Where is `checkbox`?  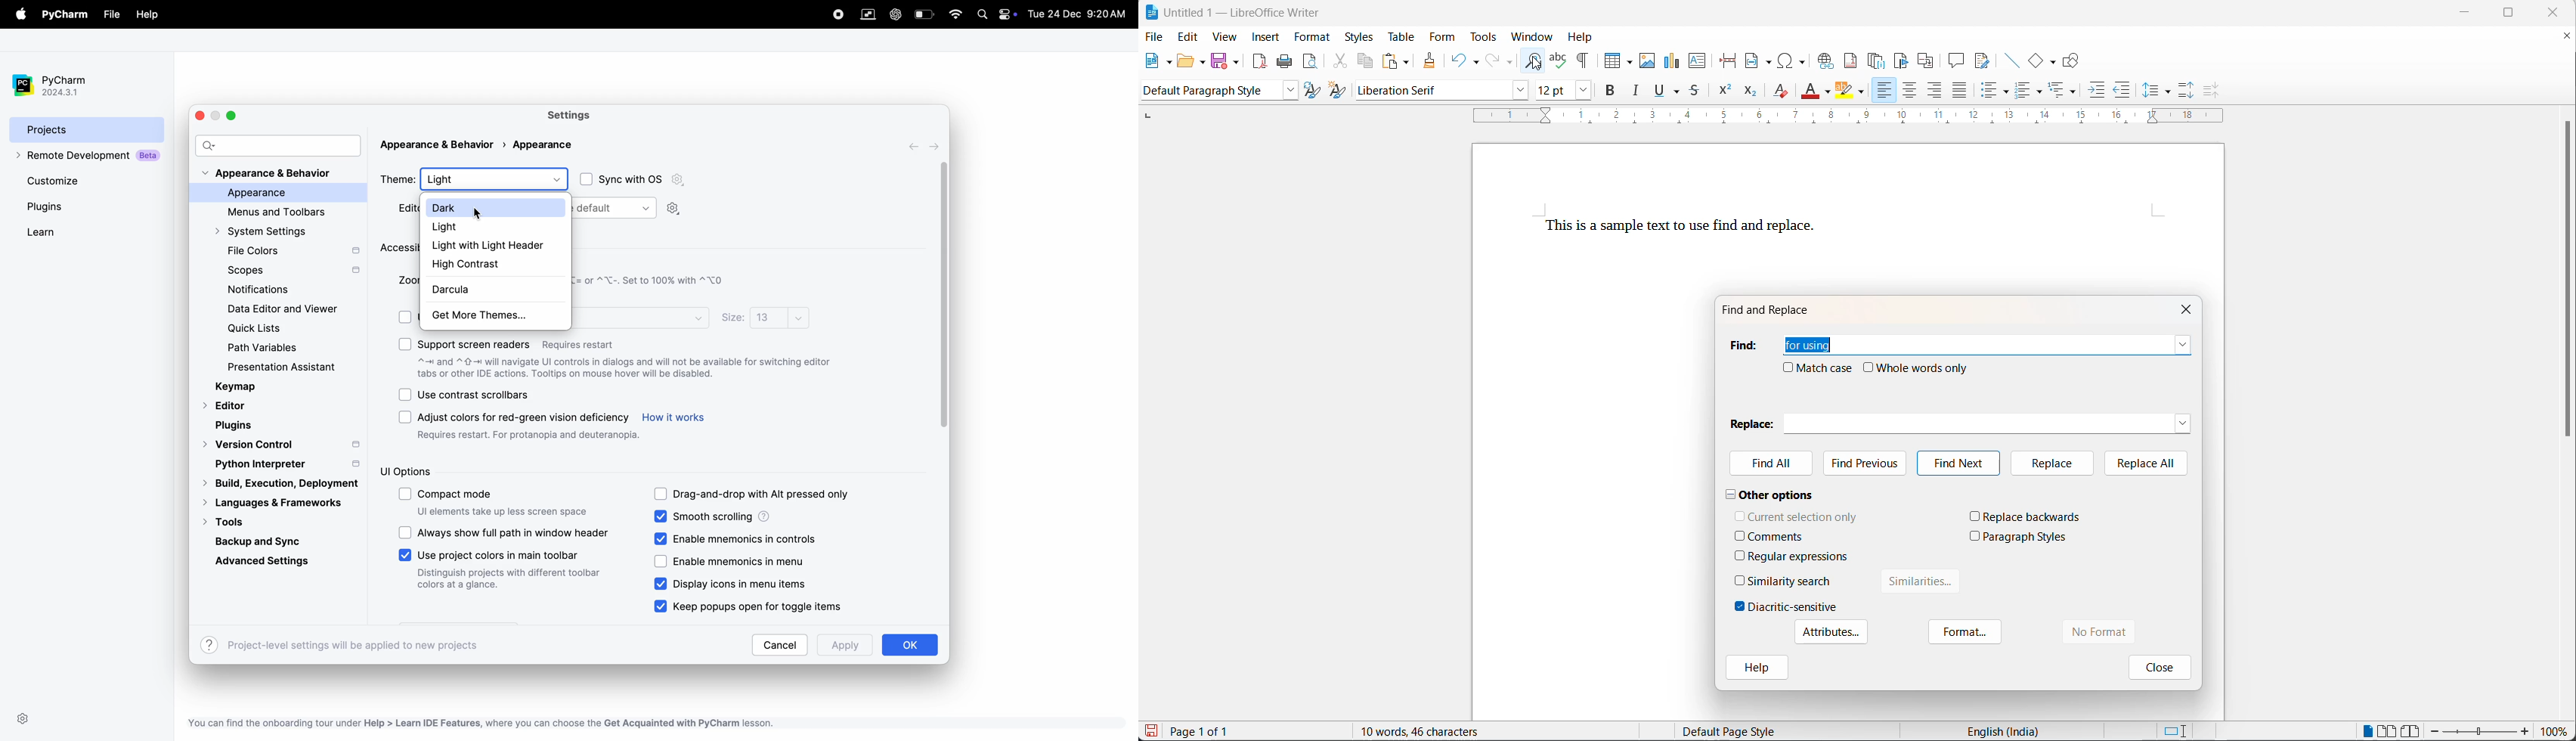 checkbox is located at coordinates (405, 555).